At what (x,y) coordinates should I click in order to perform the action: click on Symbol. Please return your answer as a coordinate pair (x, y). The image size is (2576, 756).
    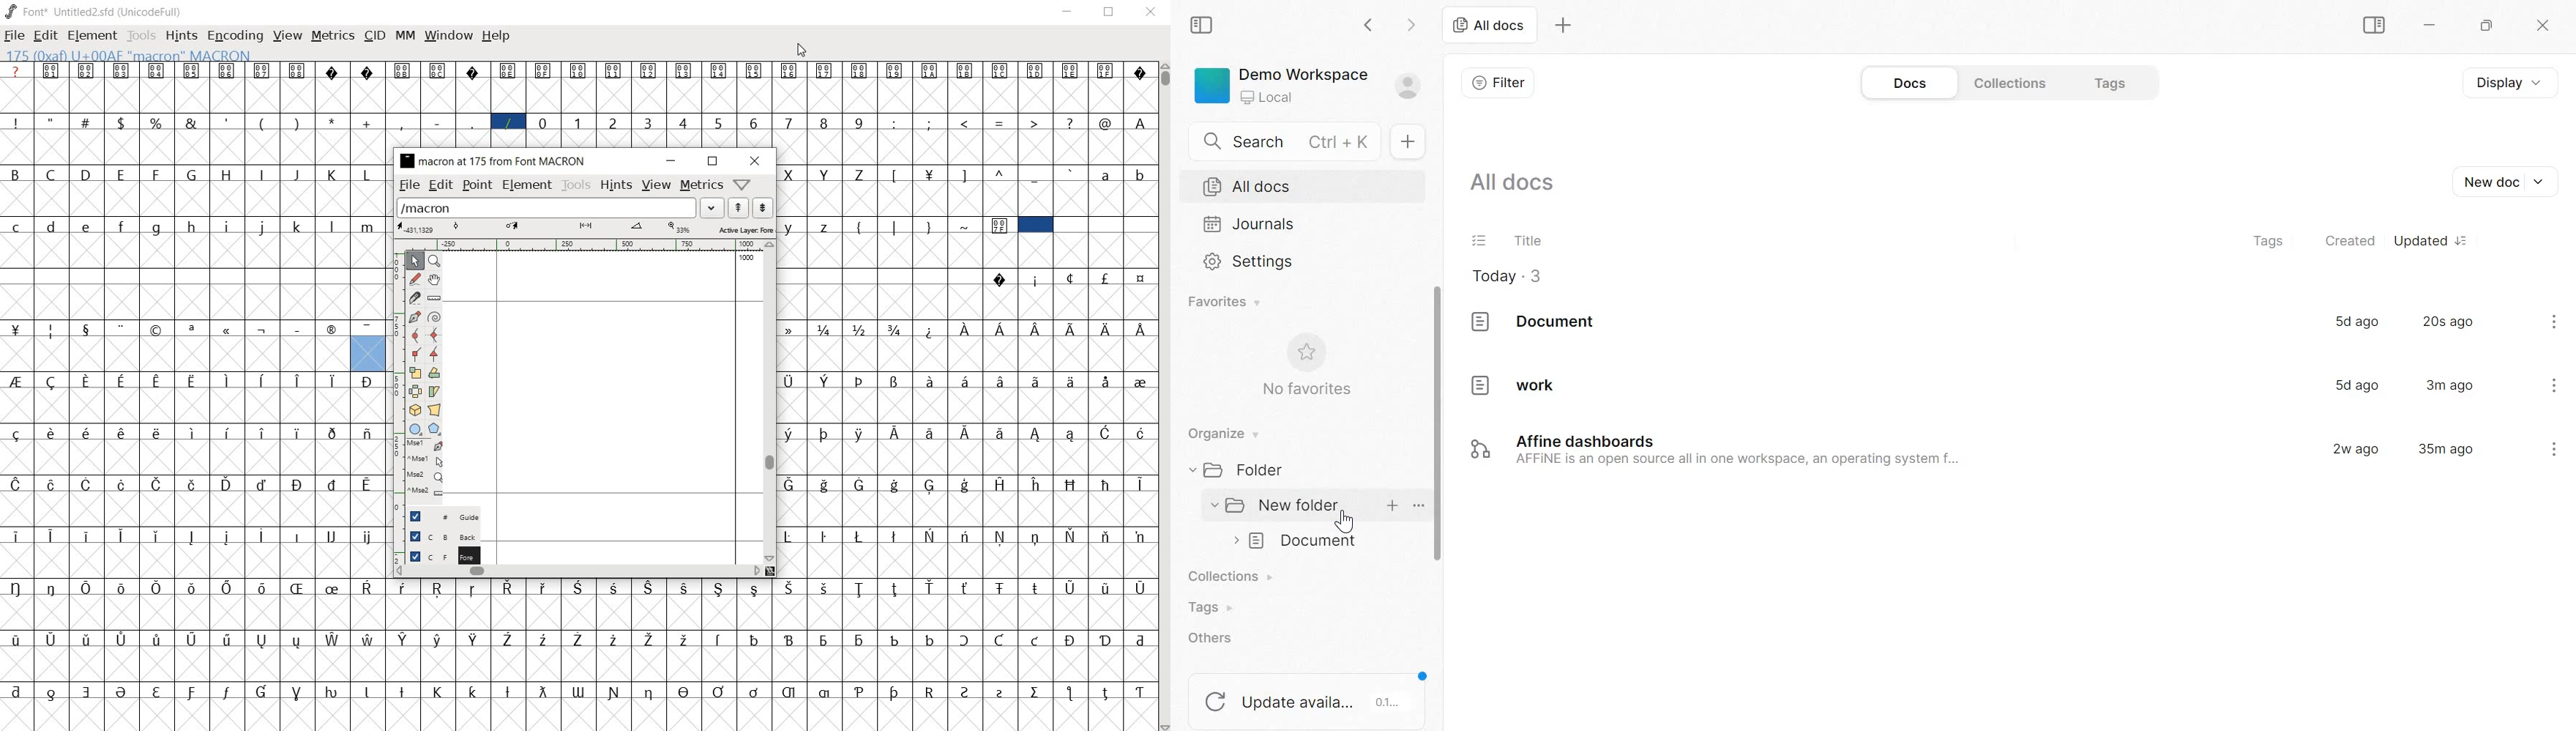
    Looking at the image, I should click on (332, 72).